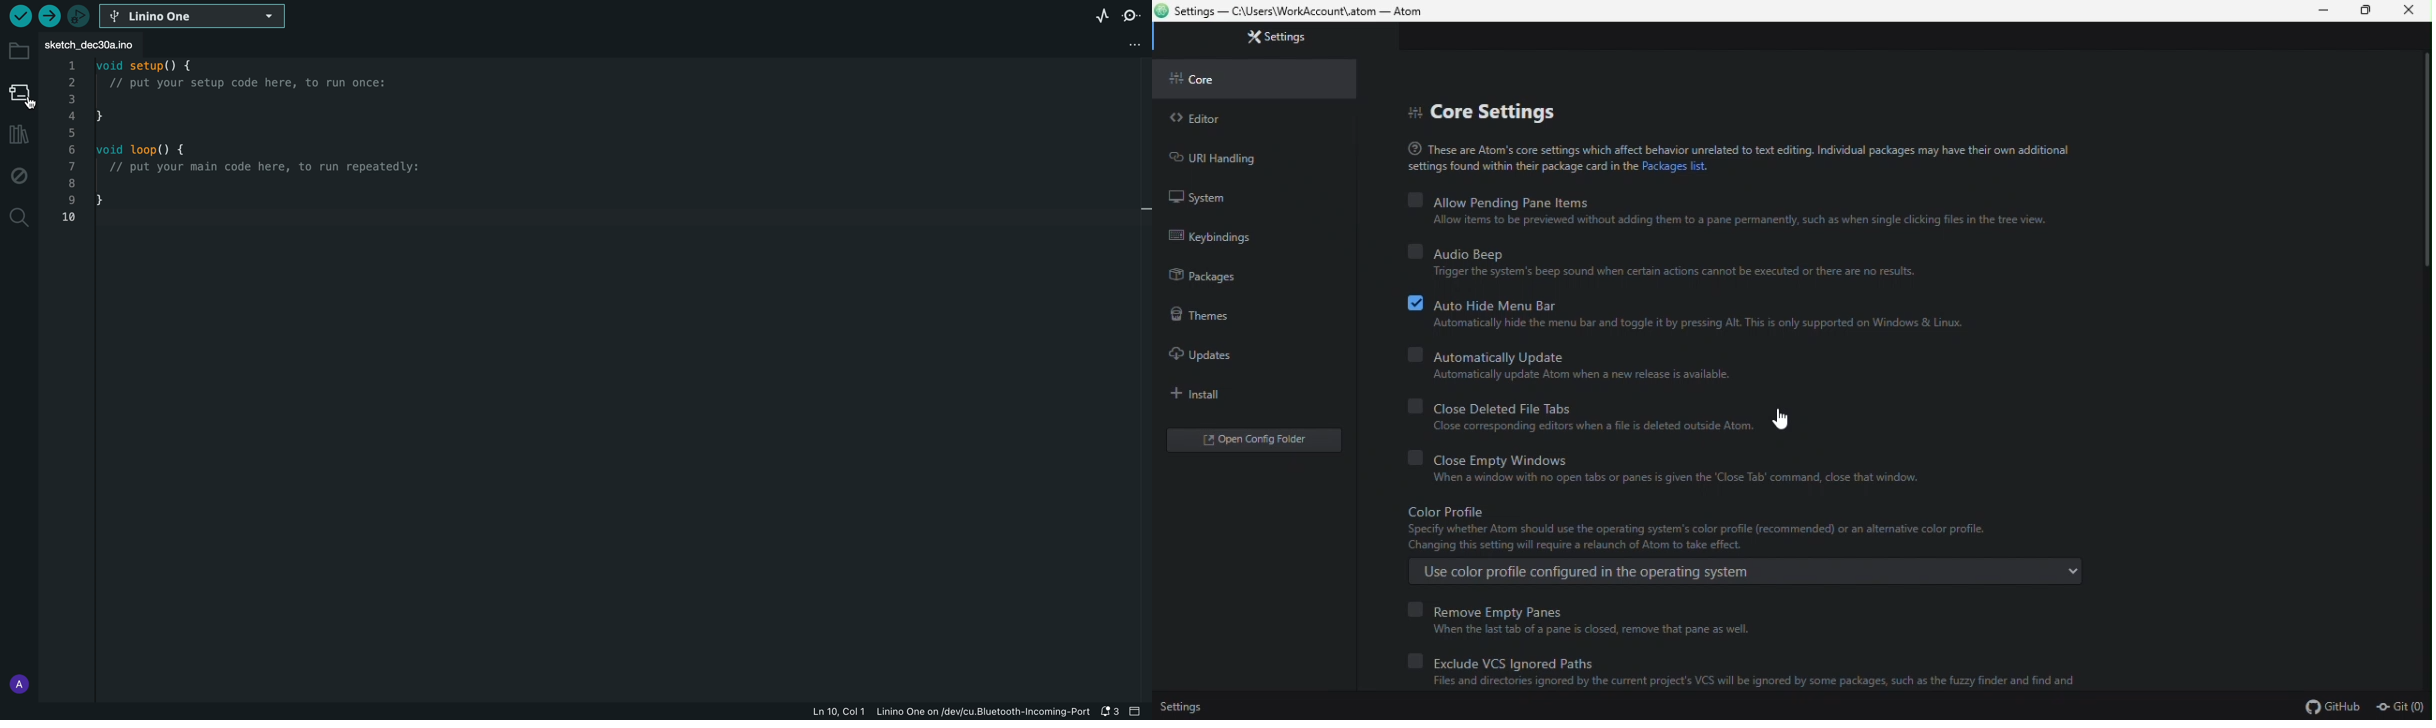 This screenshot has width=2436, height=728. What do you see at coordinates (1246, 394) in the screenshot?
I see `Install` at bounding box center [1246, 394].